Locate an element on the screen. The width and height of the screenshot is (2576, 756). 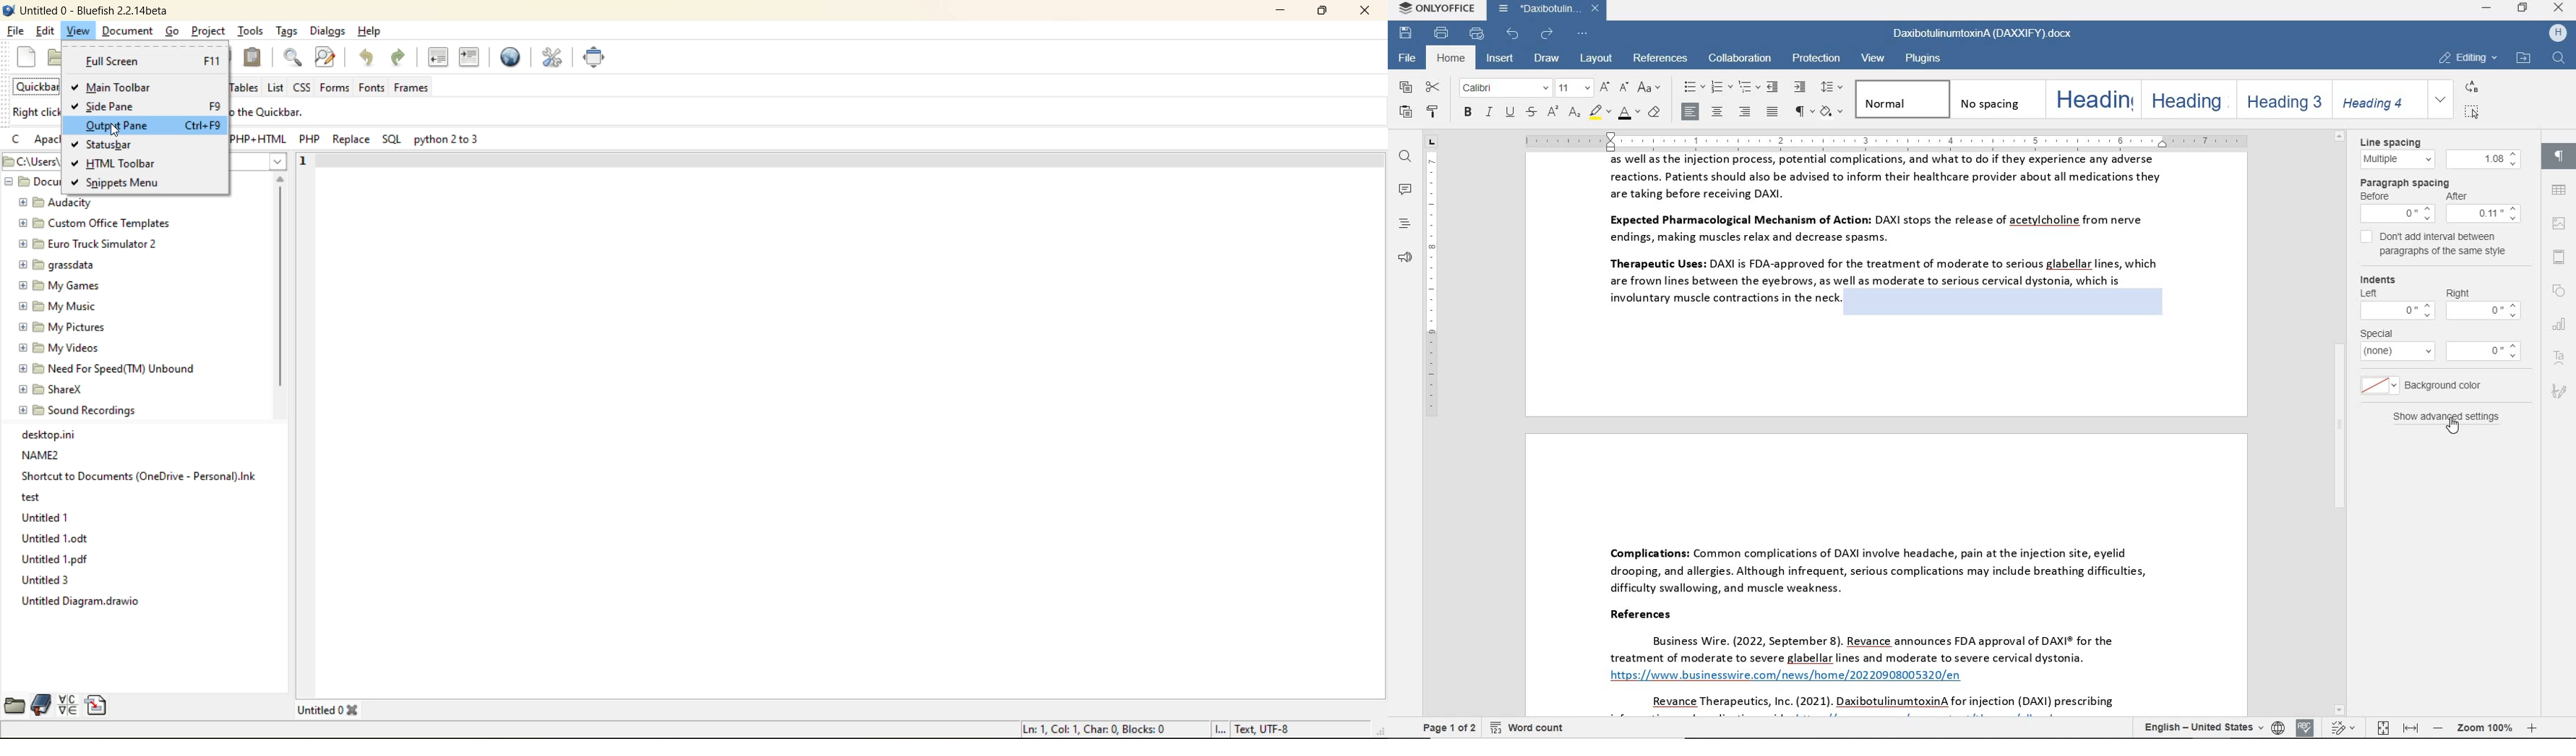
find and replace is located at coordinates (330, 60).